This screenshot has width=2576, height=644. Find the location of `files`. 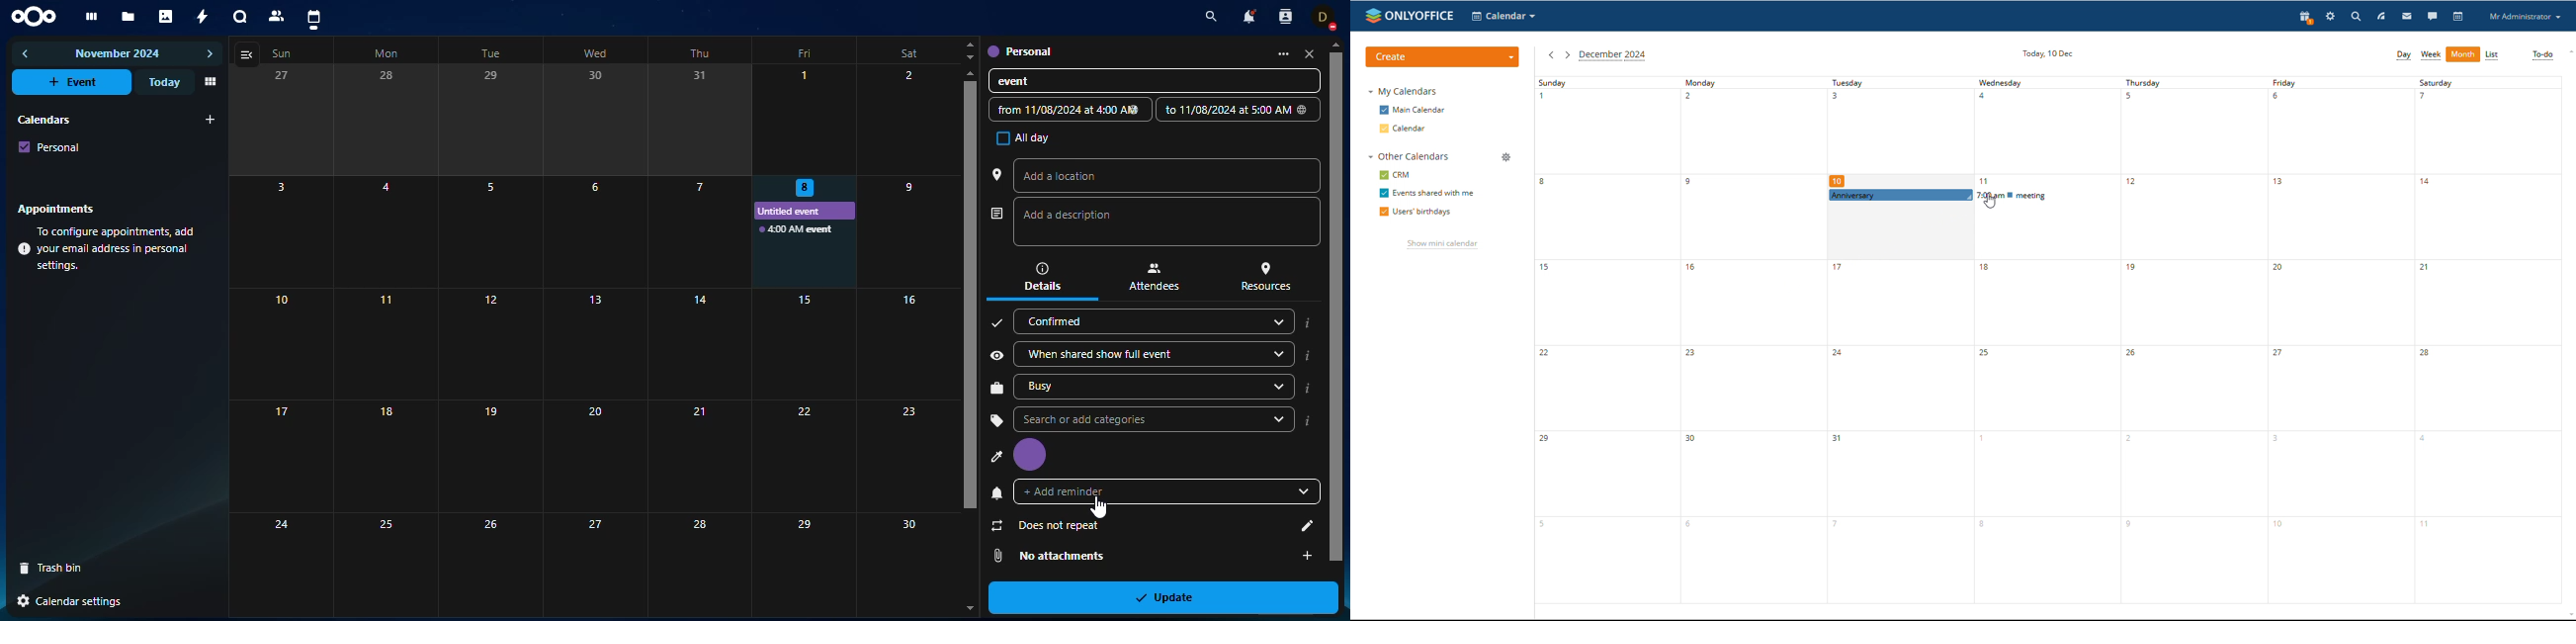

files is located at coordinates (129, 18).